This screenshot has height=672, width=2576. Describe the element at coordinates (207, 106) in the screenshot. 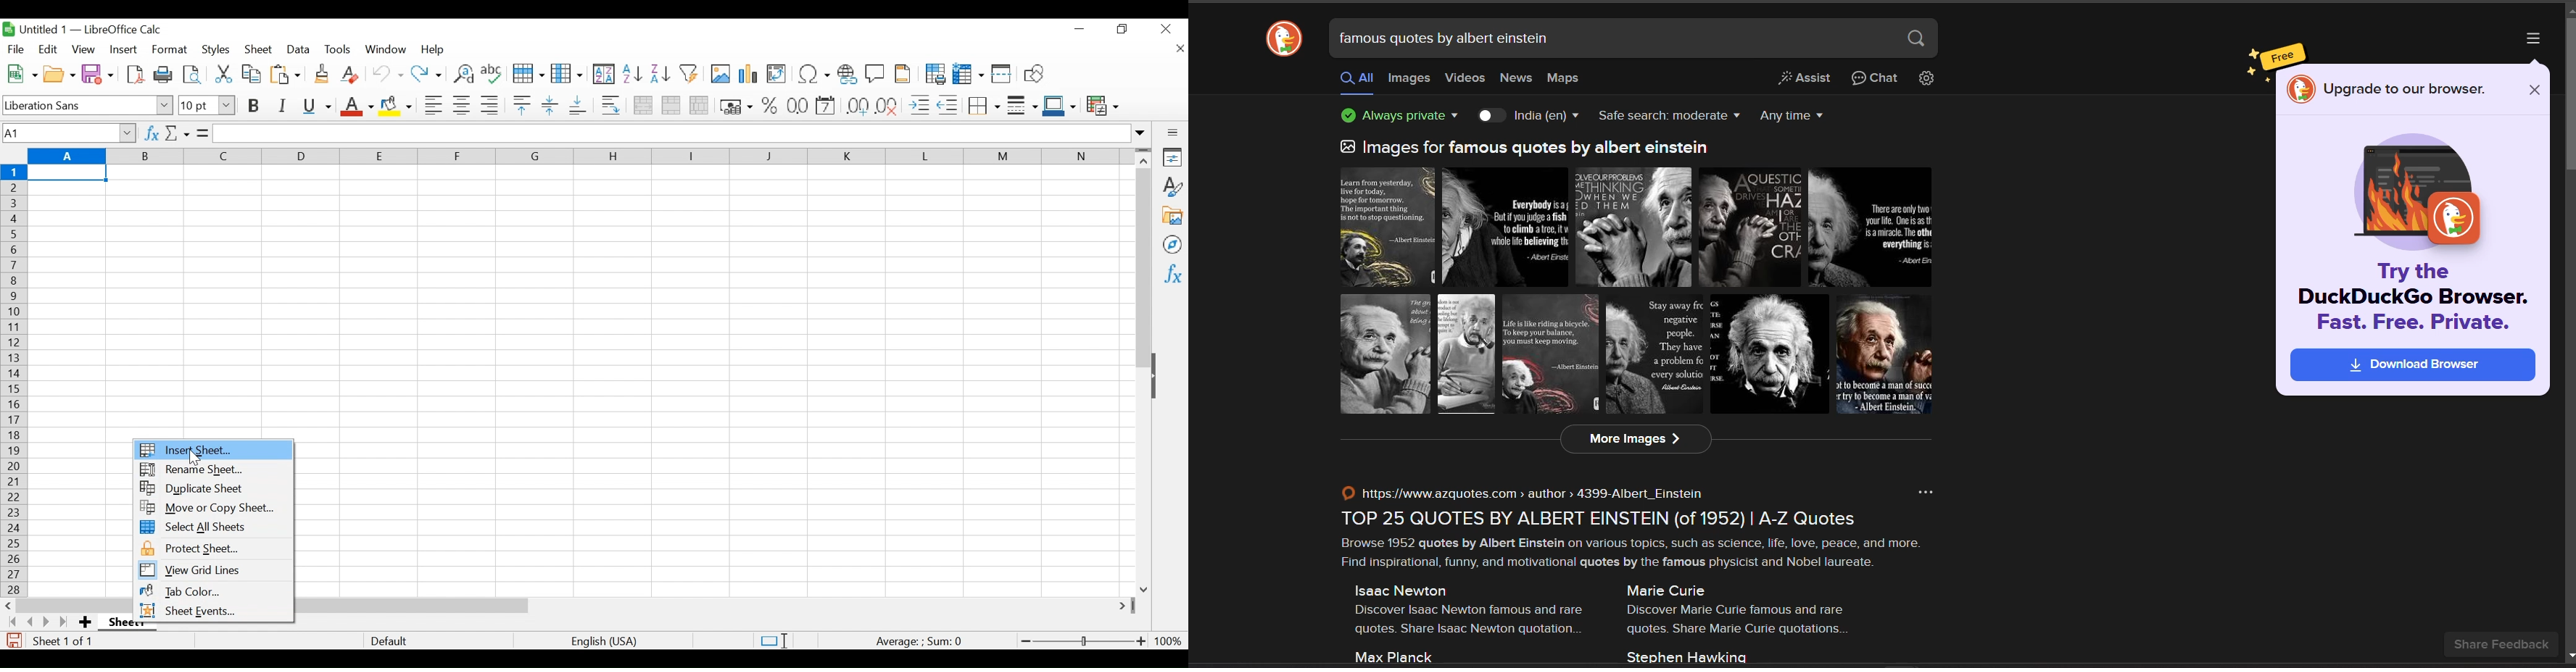

I see `Font Size` at that location.